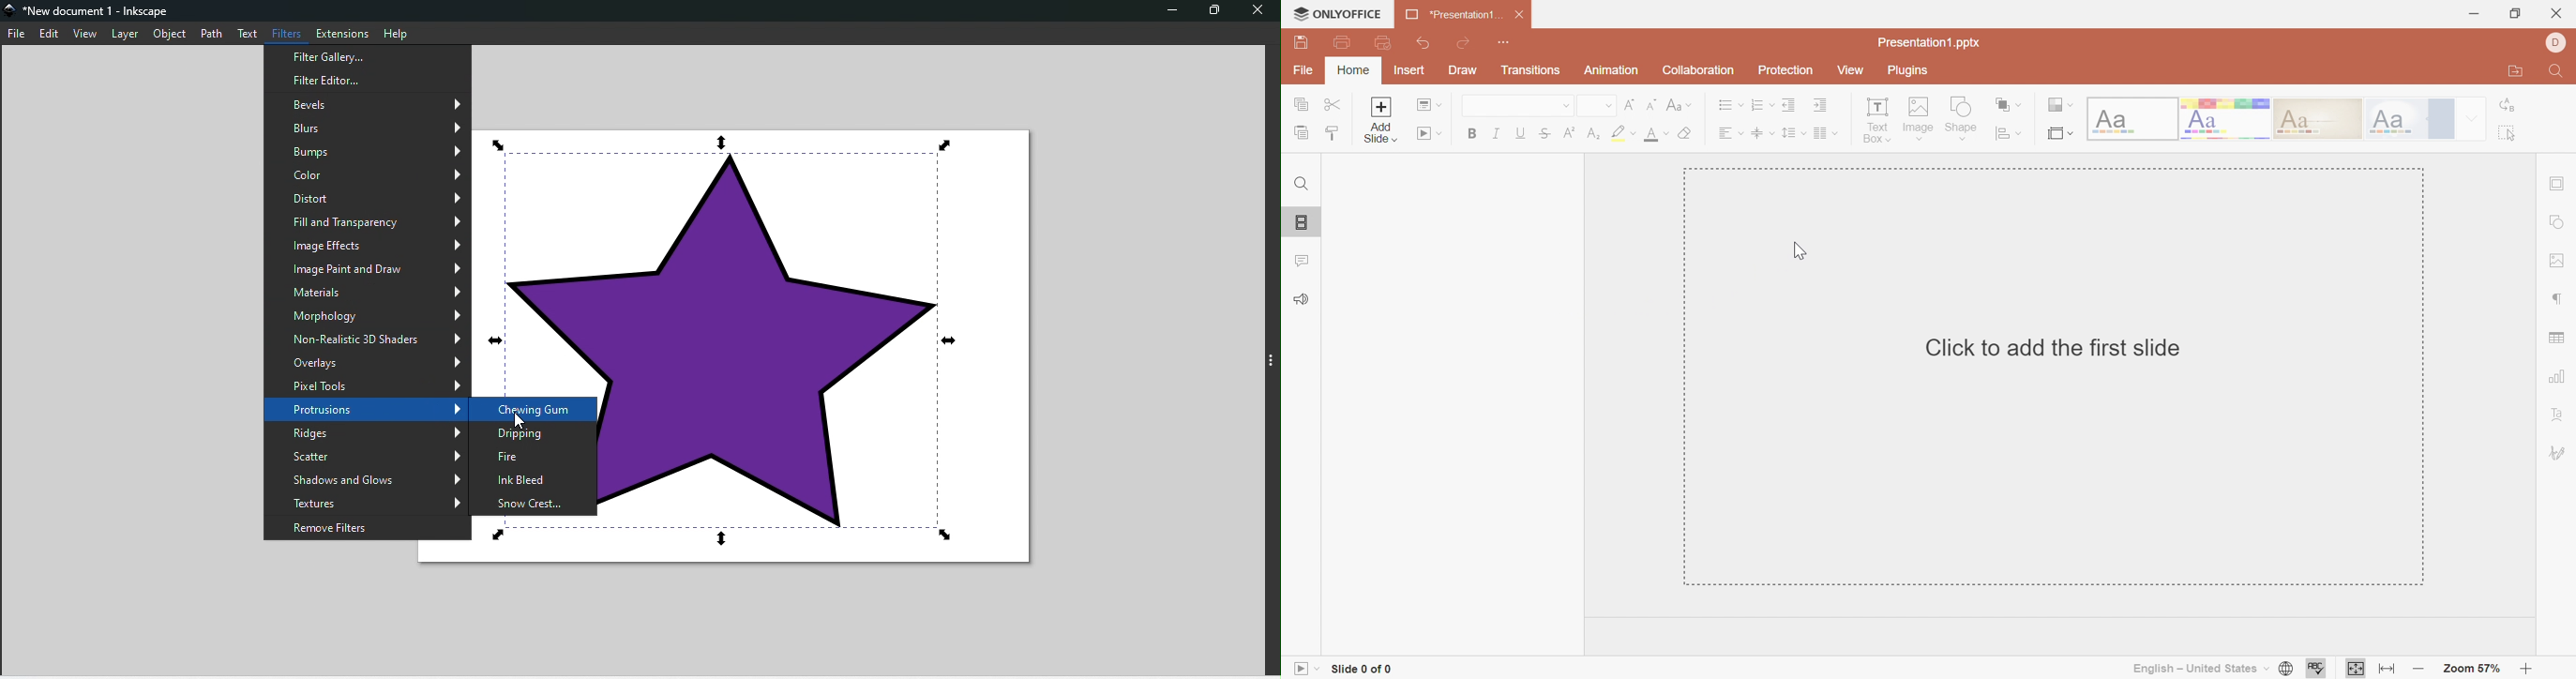 Image resolution: width=2576 pixels, height=700 pixels. Describe the element at coordinates (1960, 119) in the screenshot. I see `Shape` at that location.